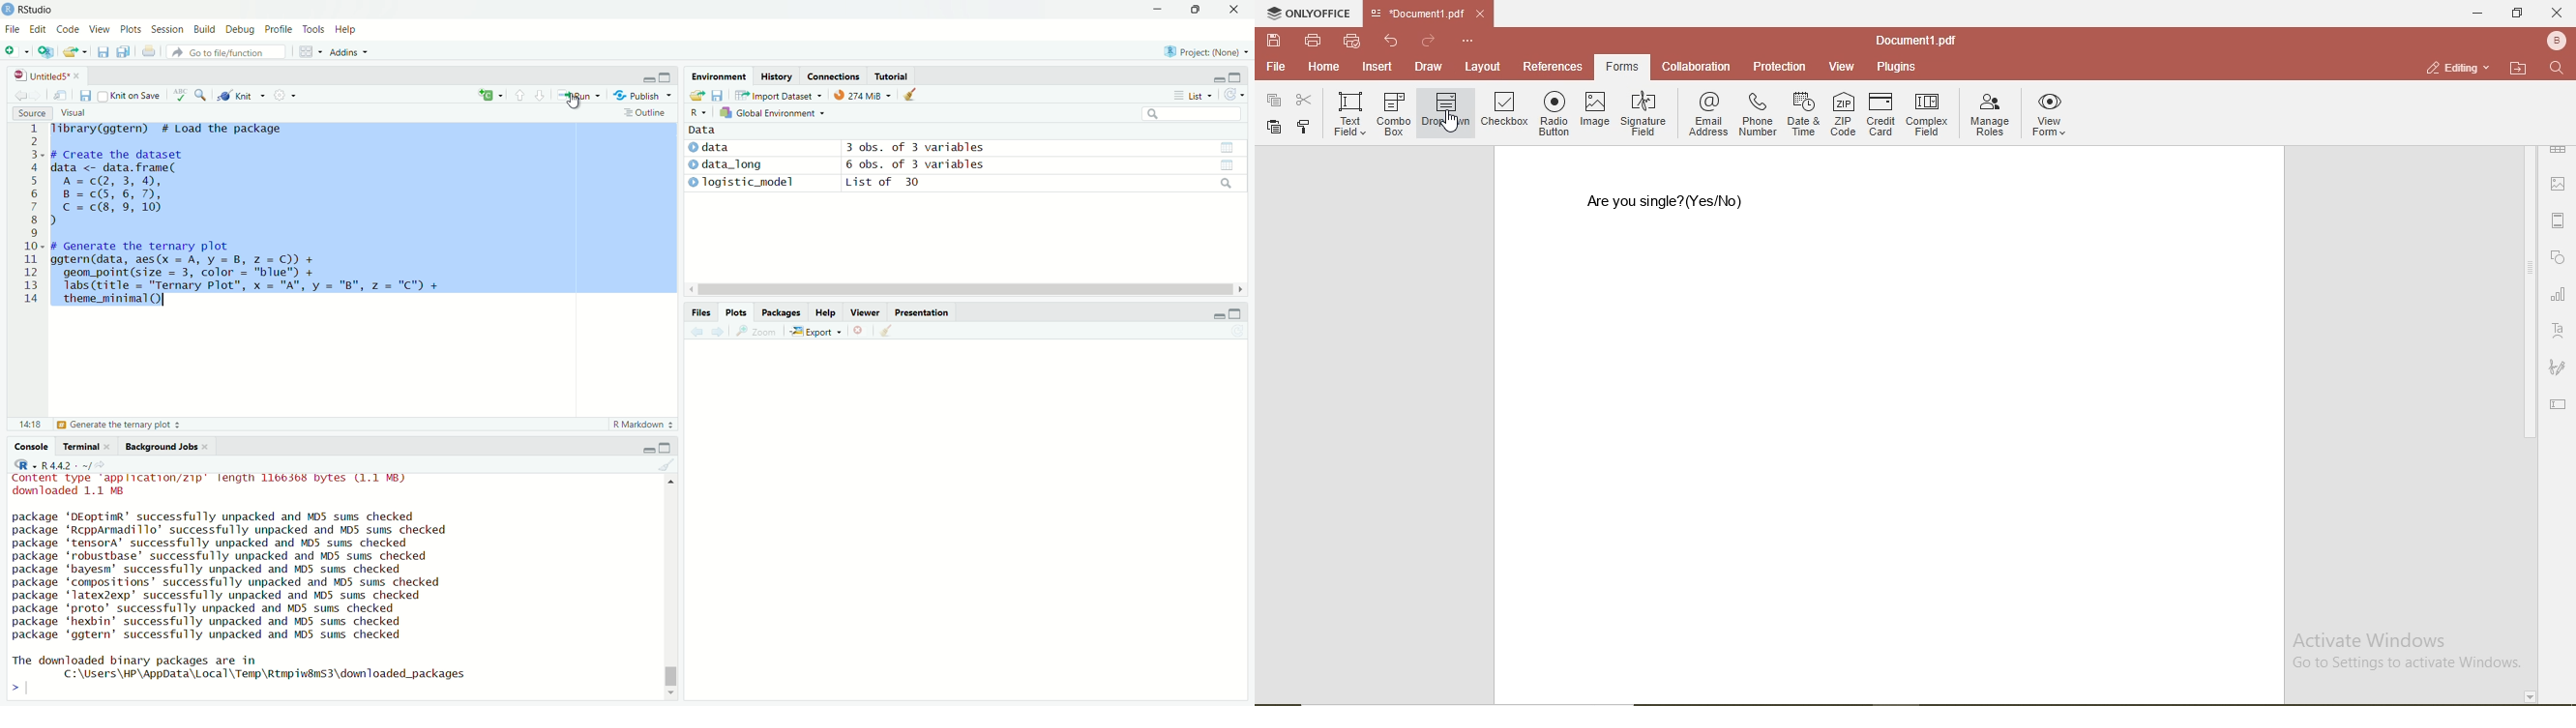 The height and width of the screenshot is (728, 2576). Describe the element at coordinates (735, 311) in the screenshot. I see `Plots` at that location.